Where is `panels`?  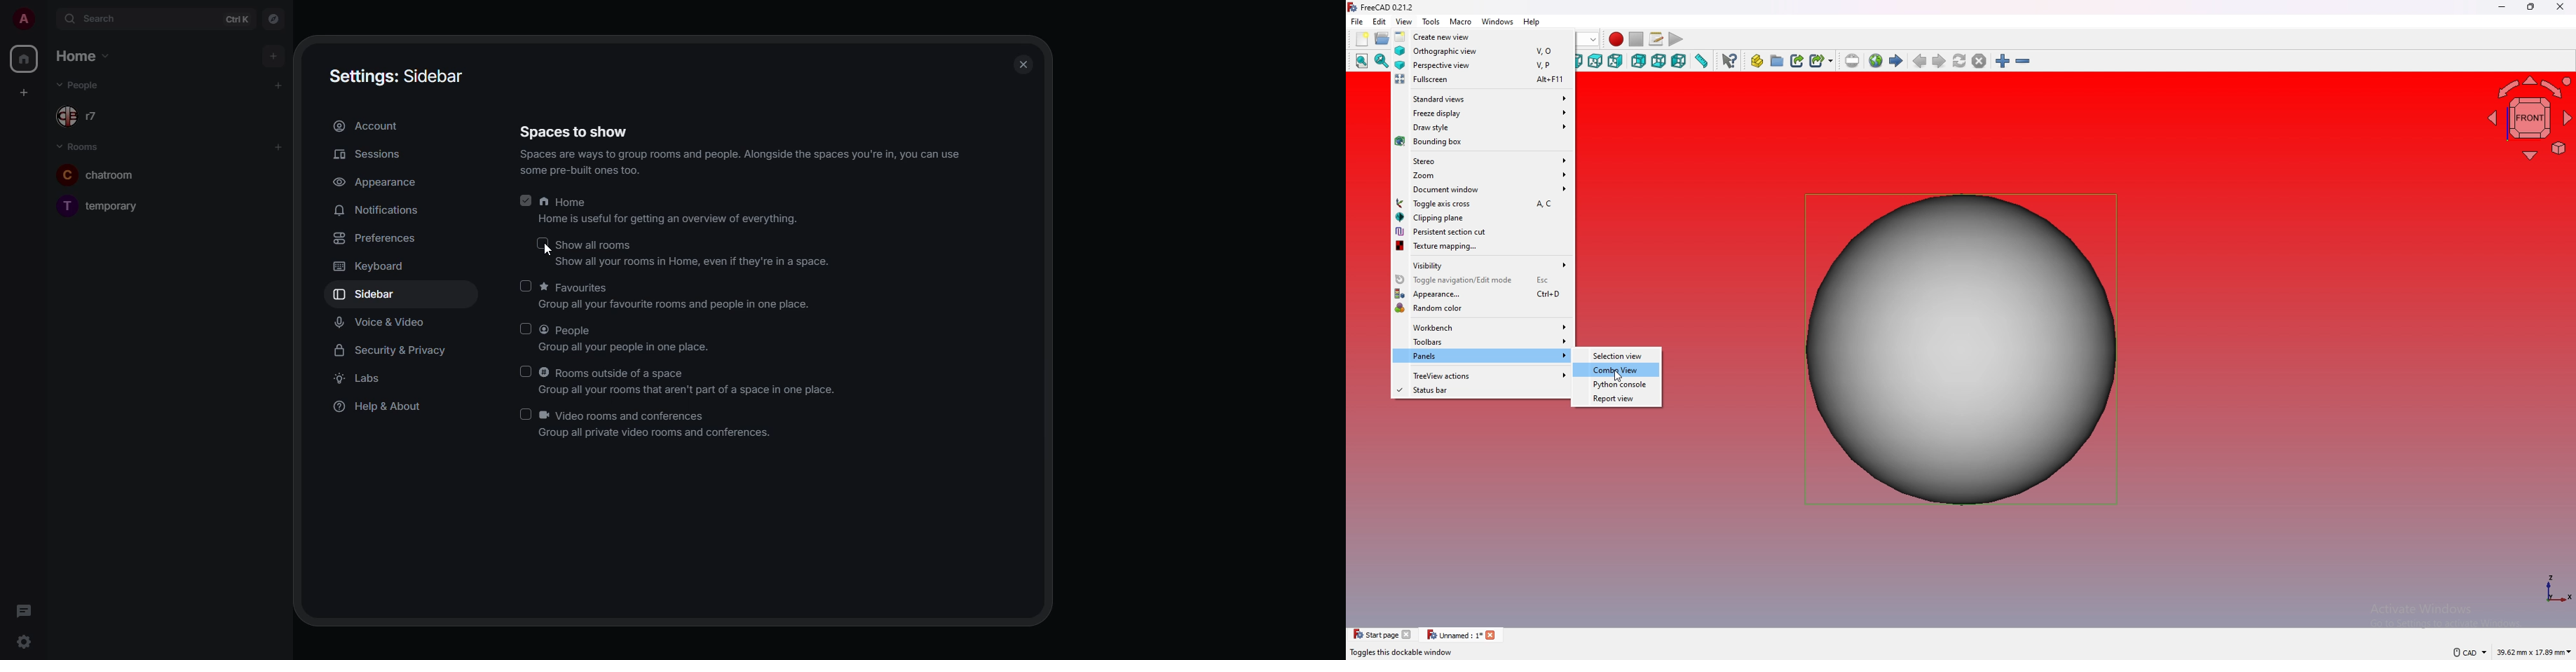 panels is located at coordinates (1482, 356).